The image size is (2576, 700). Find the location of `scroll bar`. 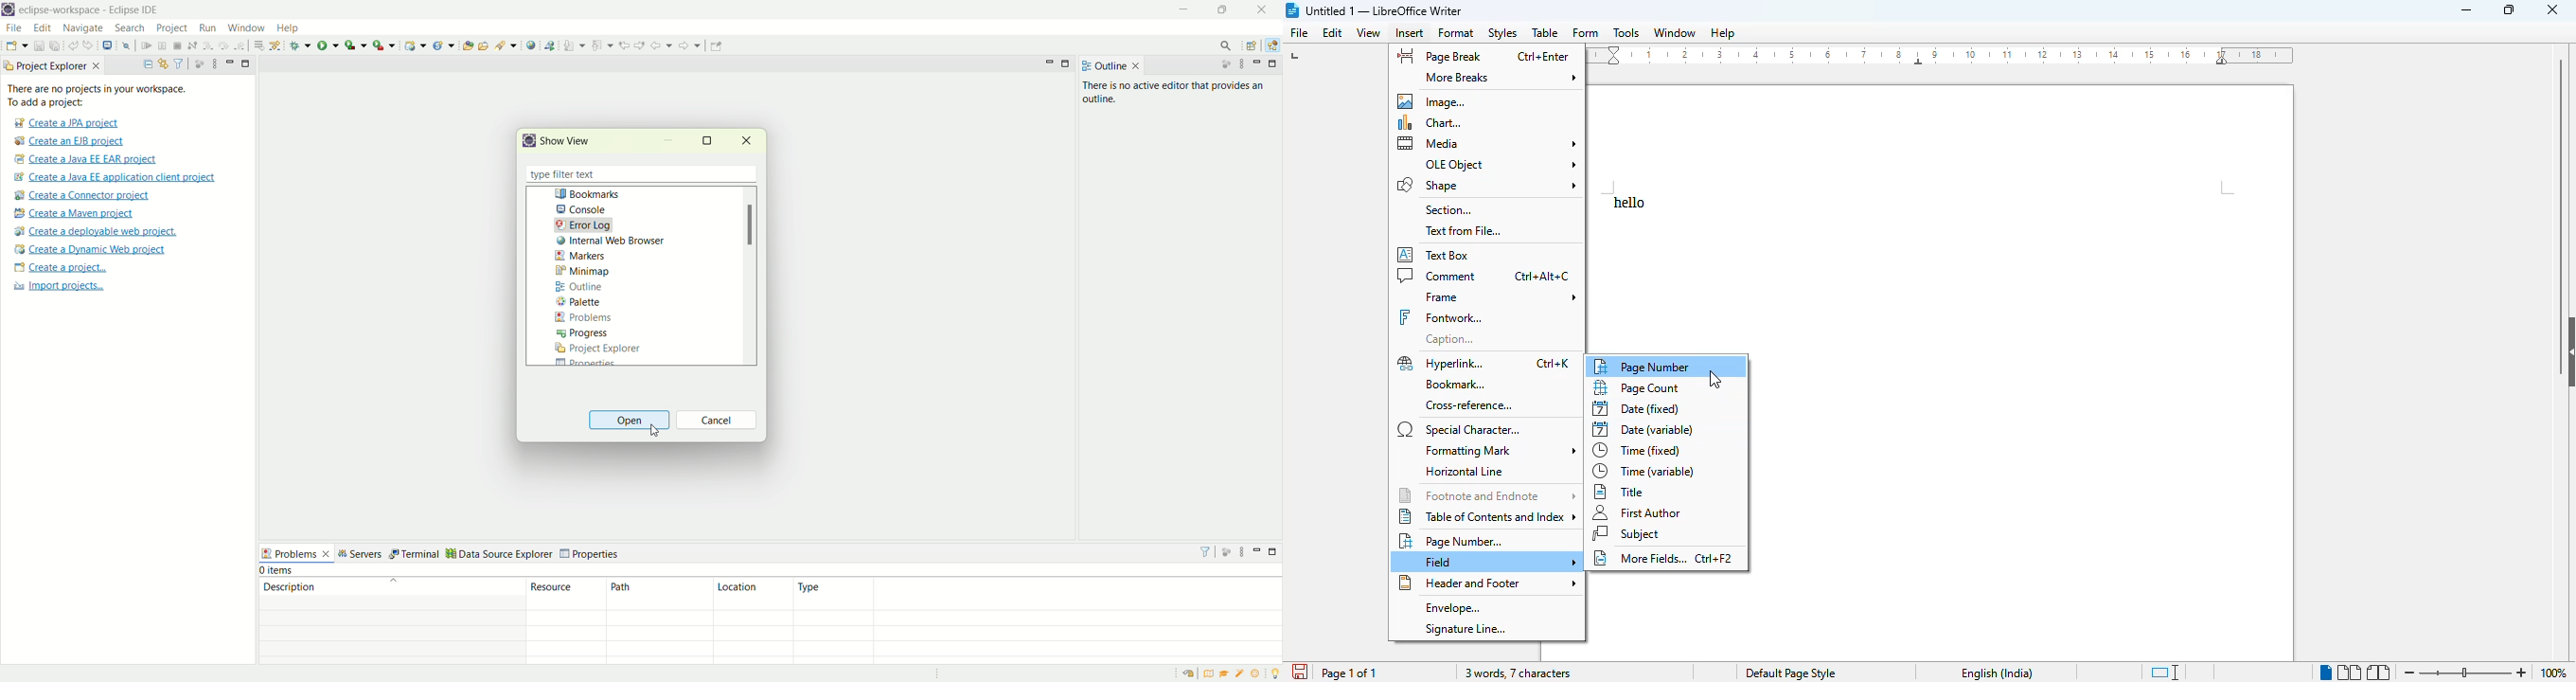

scroll bar is located at coordinates (752, 275).